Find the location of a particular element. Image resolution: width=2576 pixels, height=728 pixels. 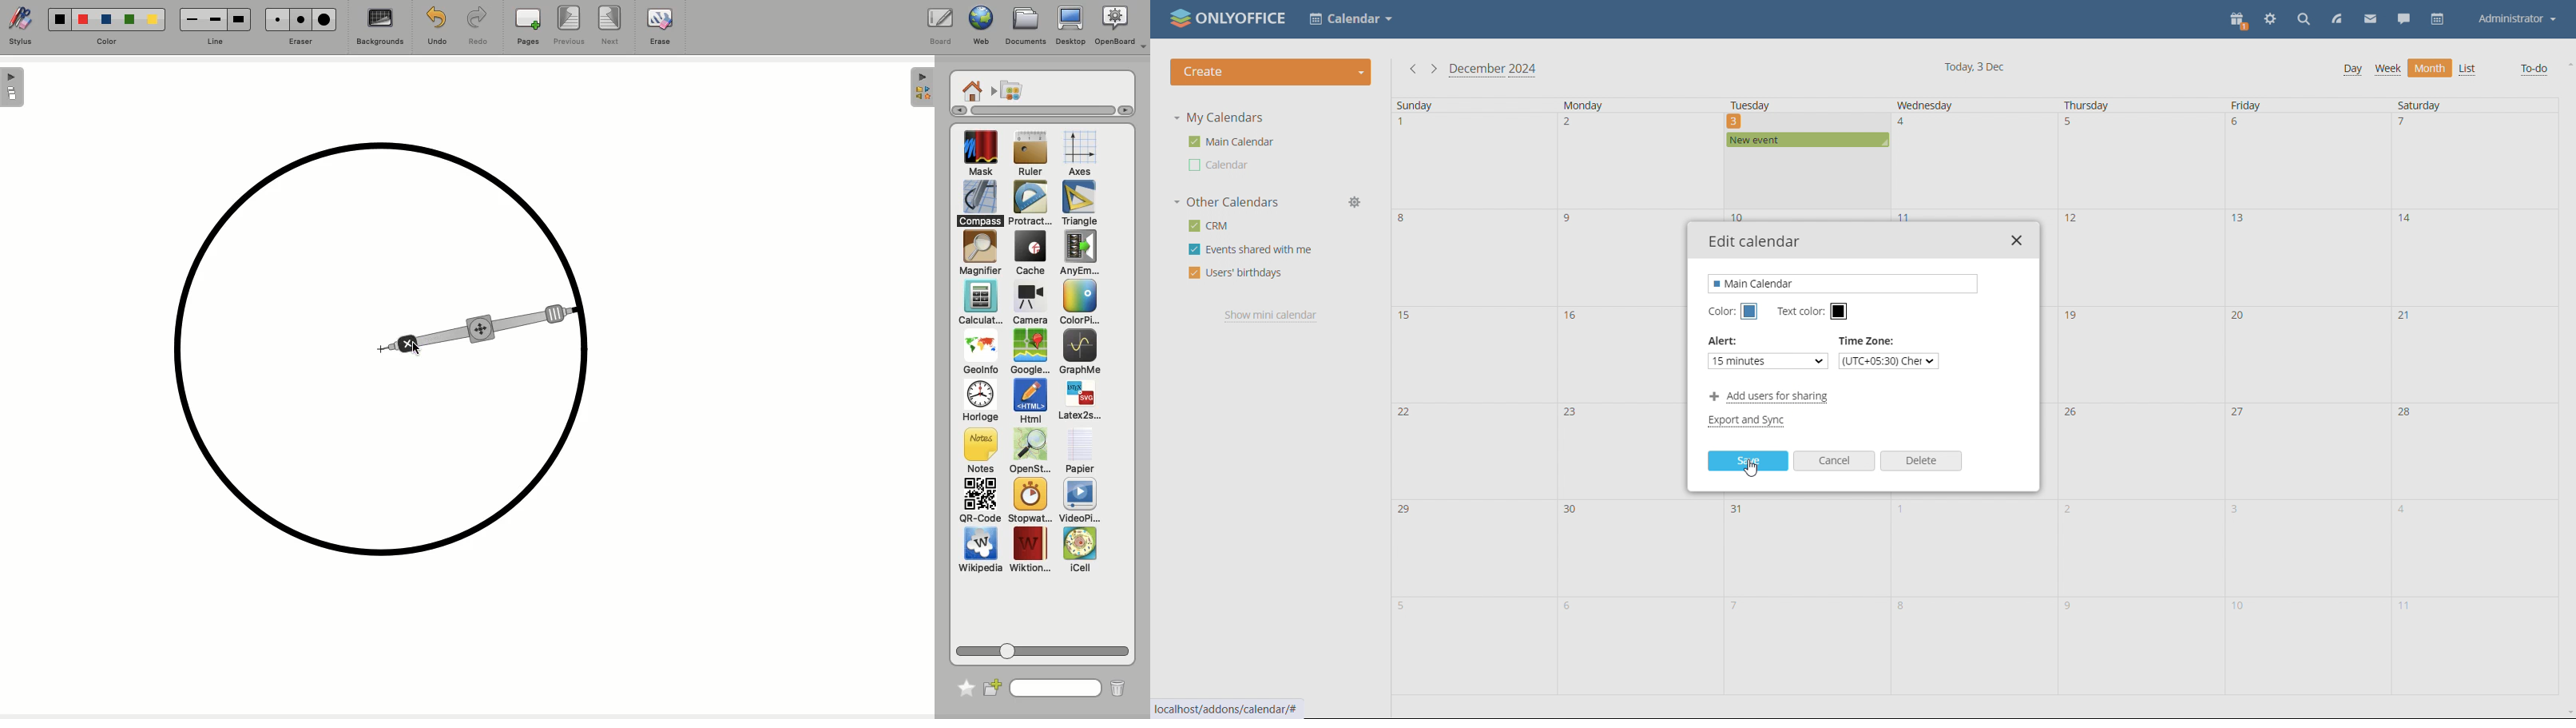

Wiktion is located at coordinates (1030, 550).